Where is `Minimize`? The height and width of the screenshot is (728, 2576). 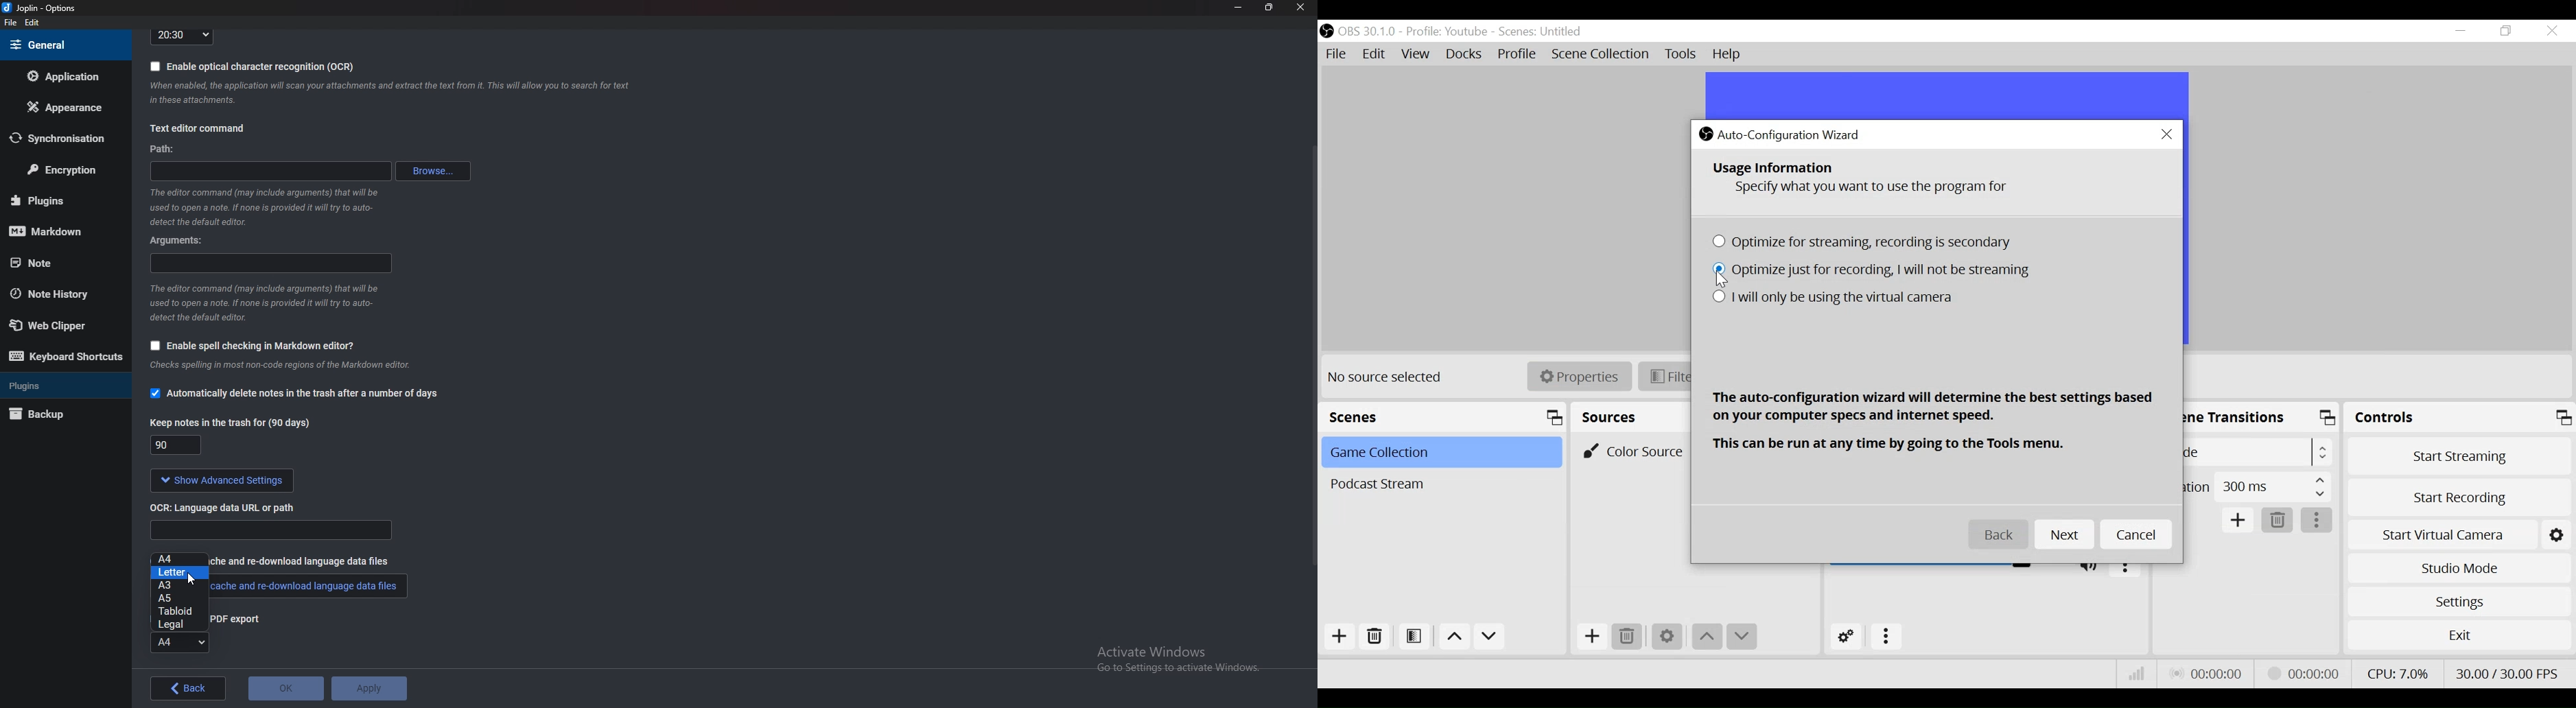 Minimize is located at coordinates (1240, 7).